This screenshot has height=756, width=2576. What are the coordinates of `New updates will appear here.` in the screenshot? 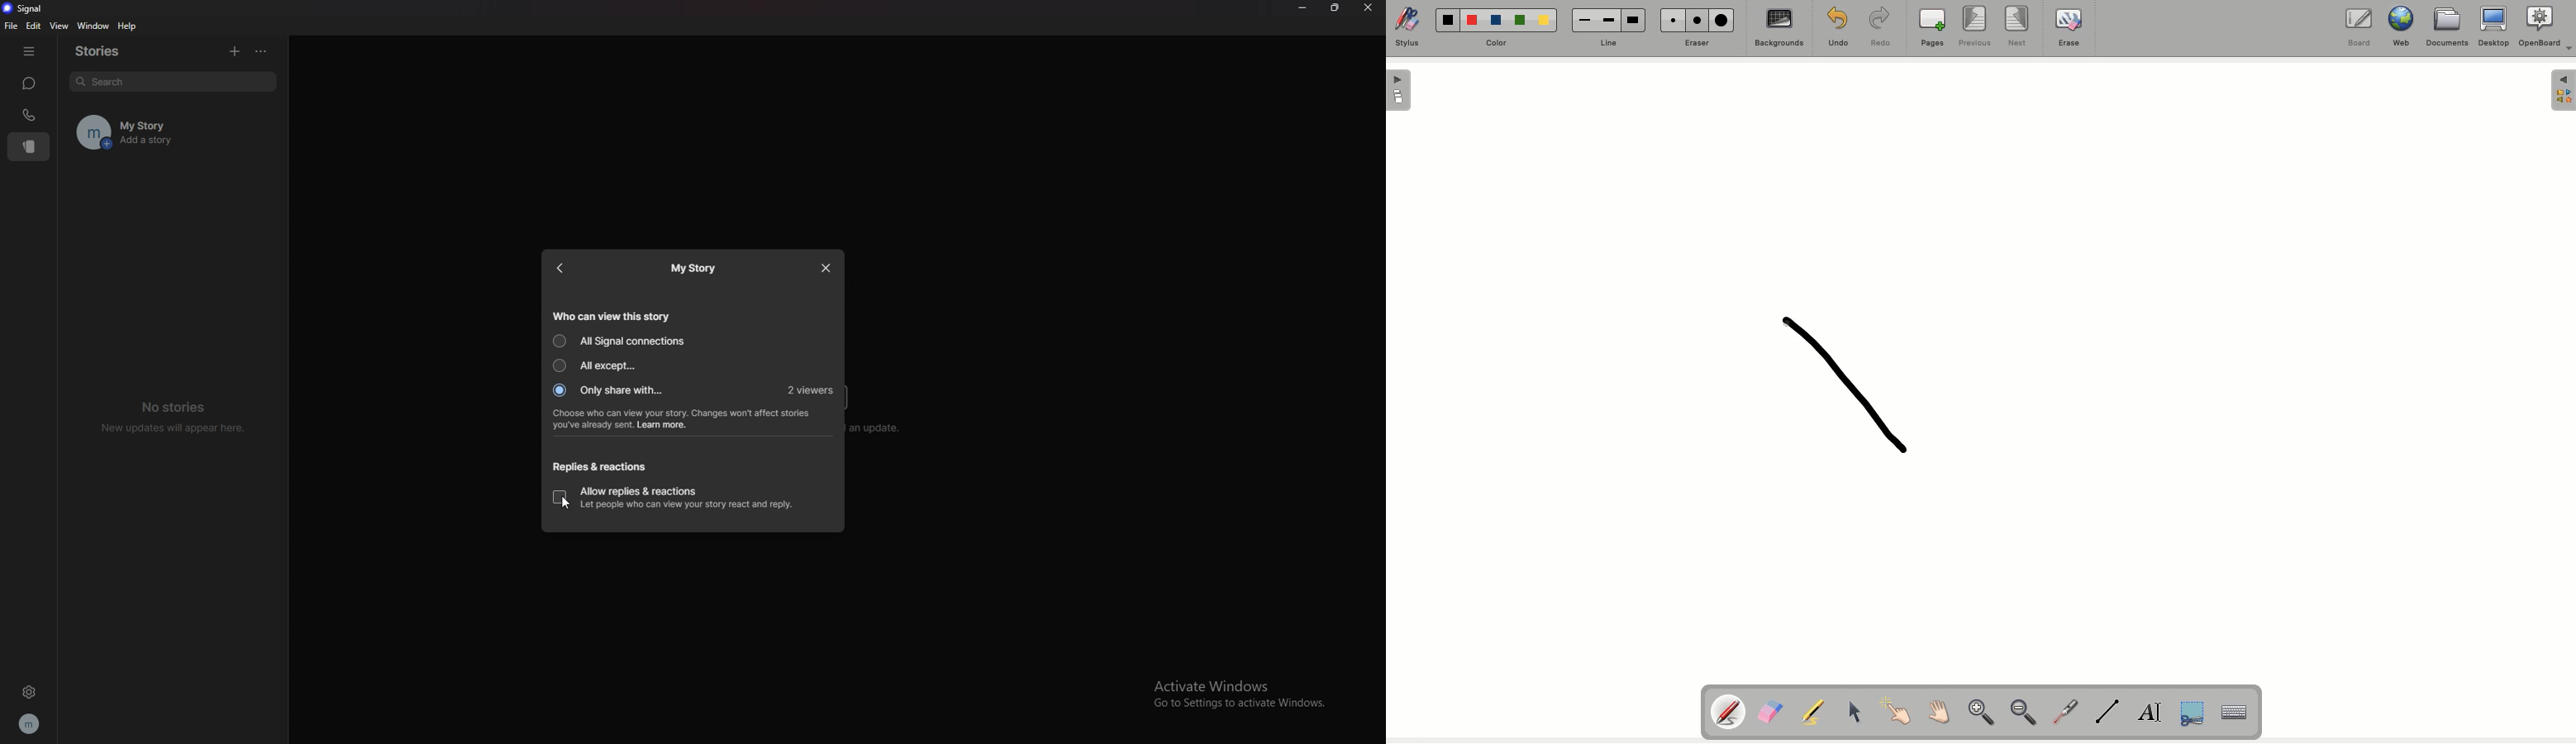 It's located at (175, 428).